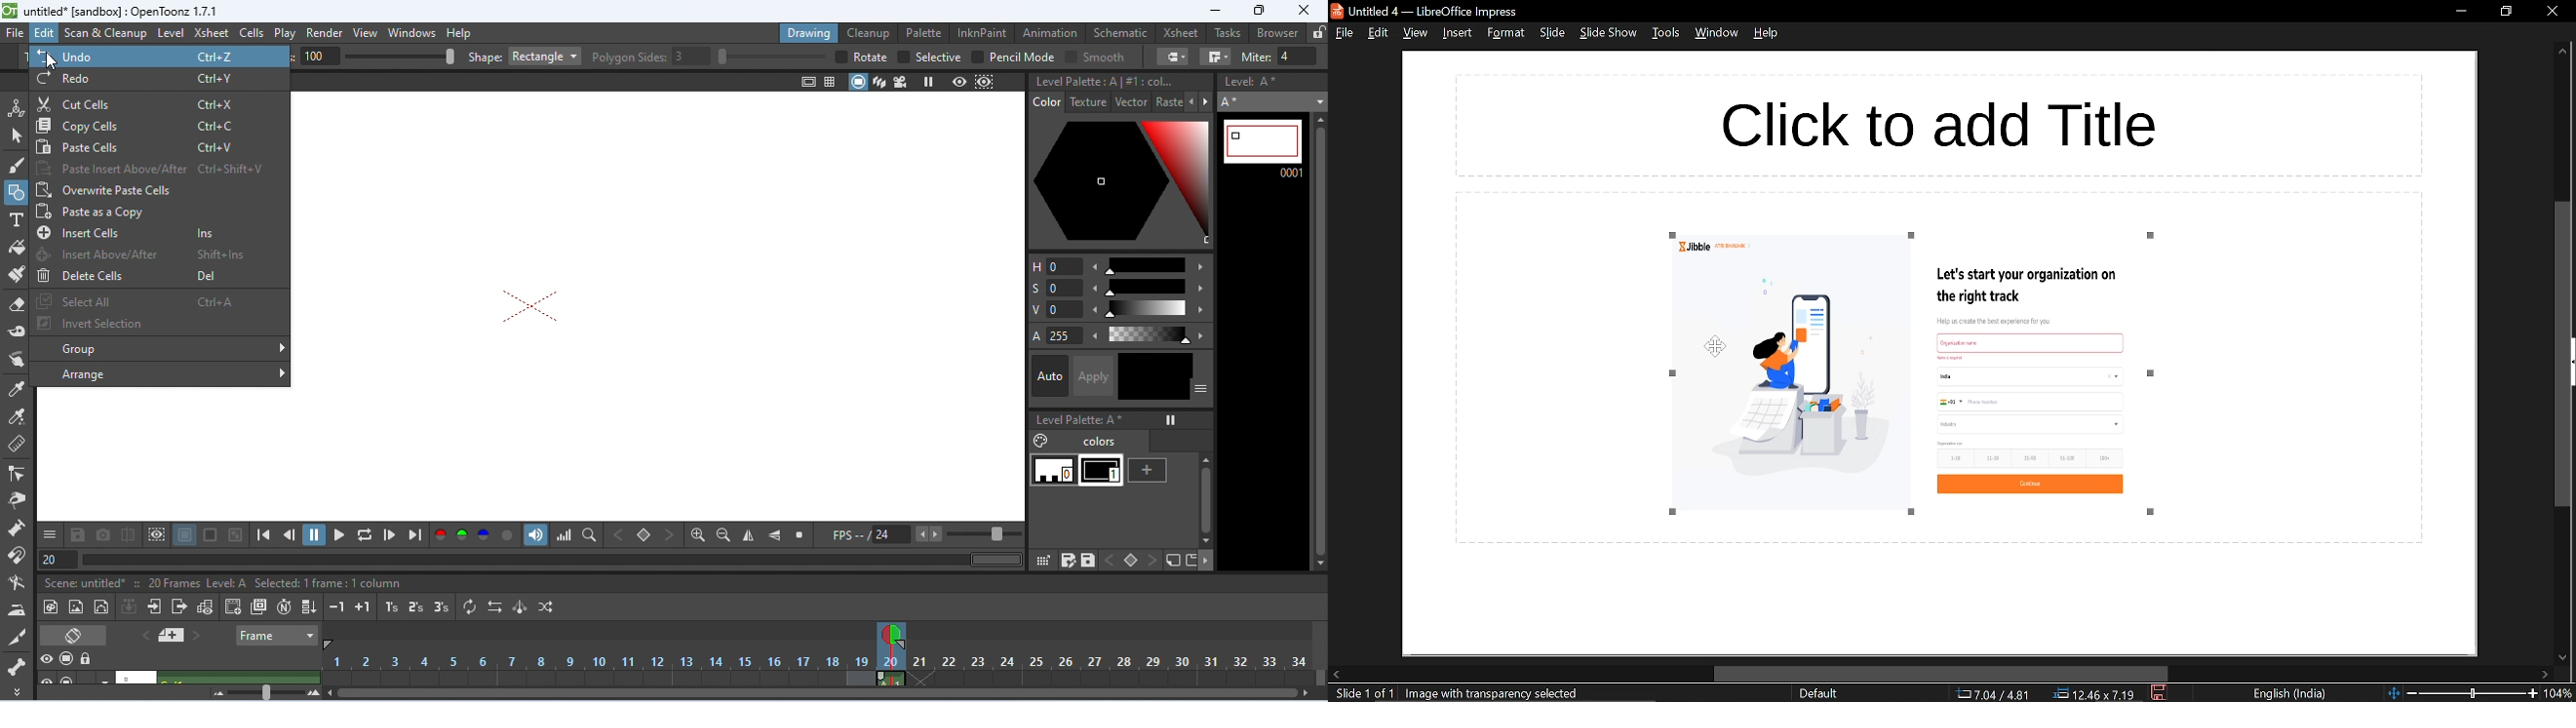 This screenshot has height=728, width=2576. I want to click on next key, so click(1153, 561).